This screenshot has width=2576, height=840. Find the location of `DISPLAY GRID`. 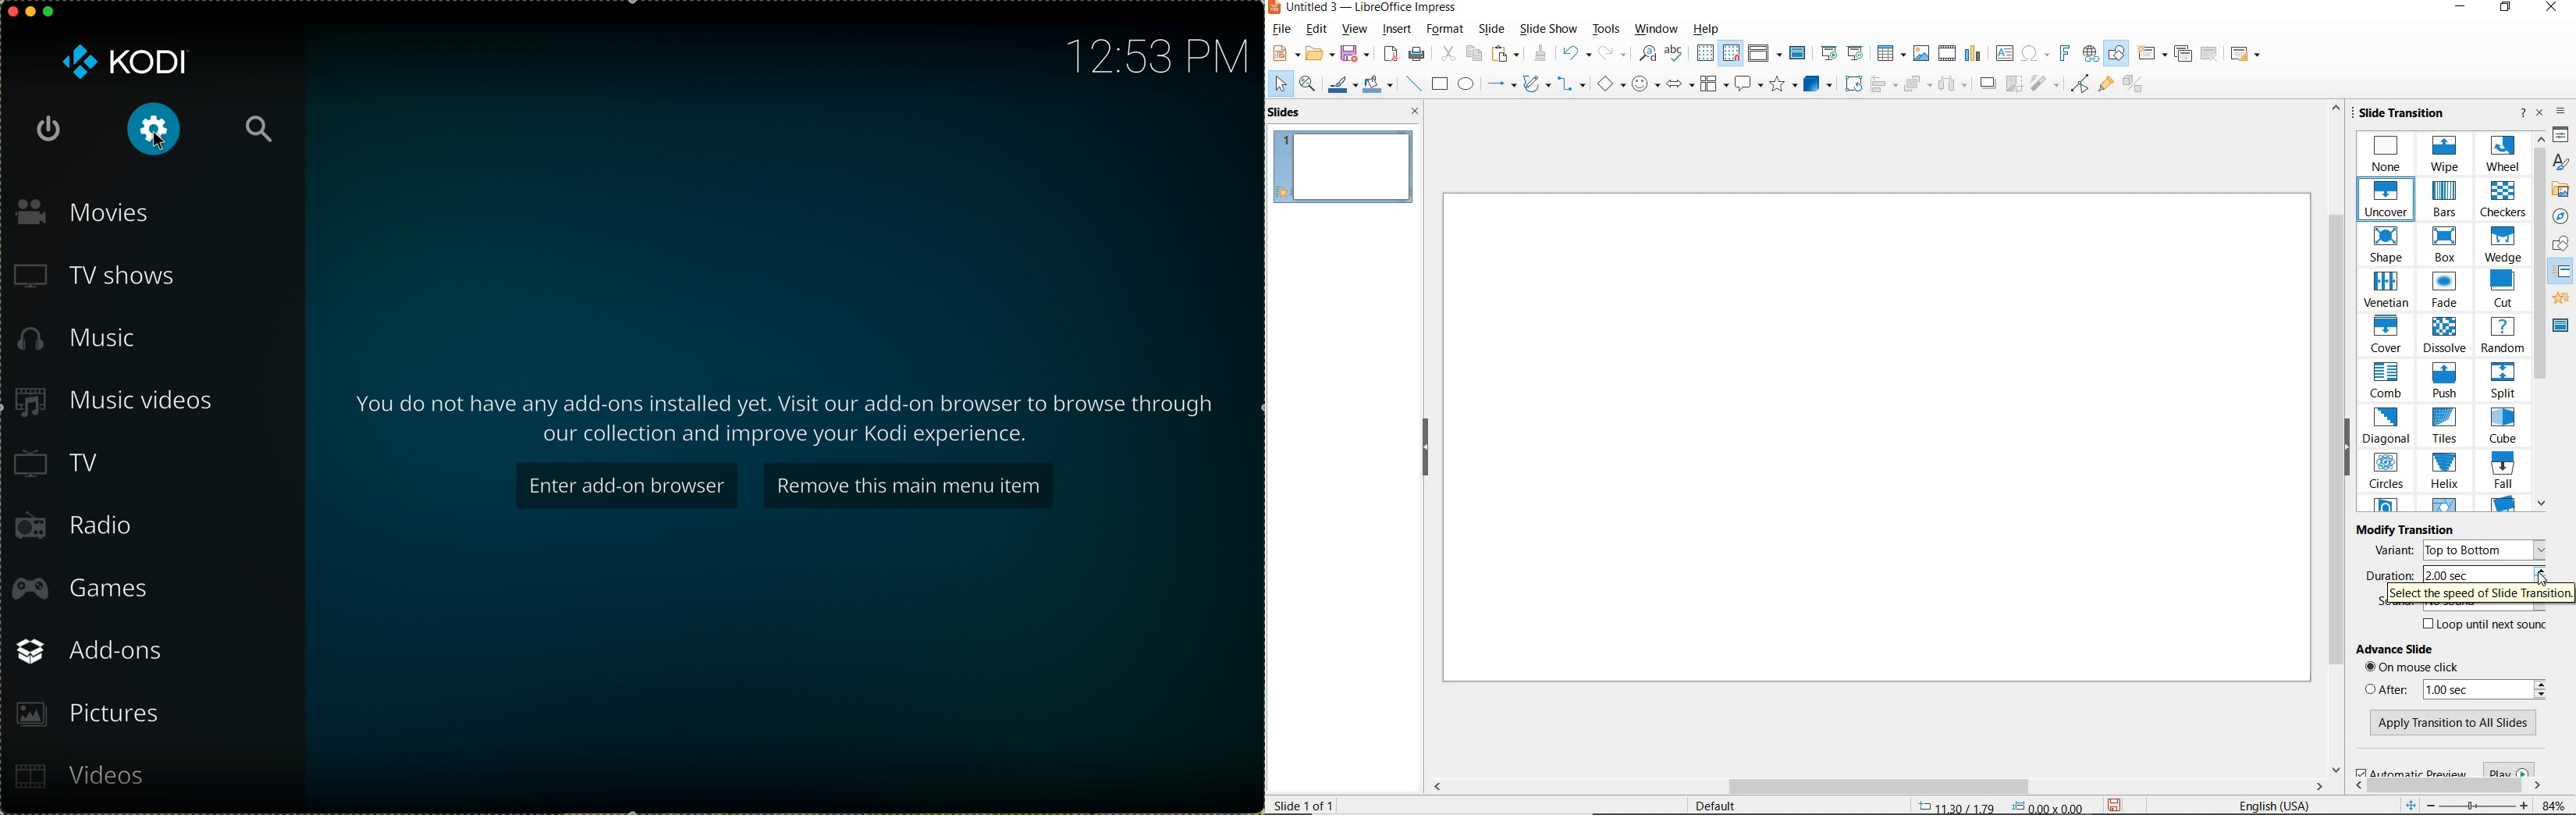

DISPLAY GRID is located at coordinates (1705, 53).